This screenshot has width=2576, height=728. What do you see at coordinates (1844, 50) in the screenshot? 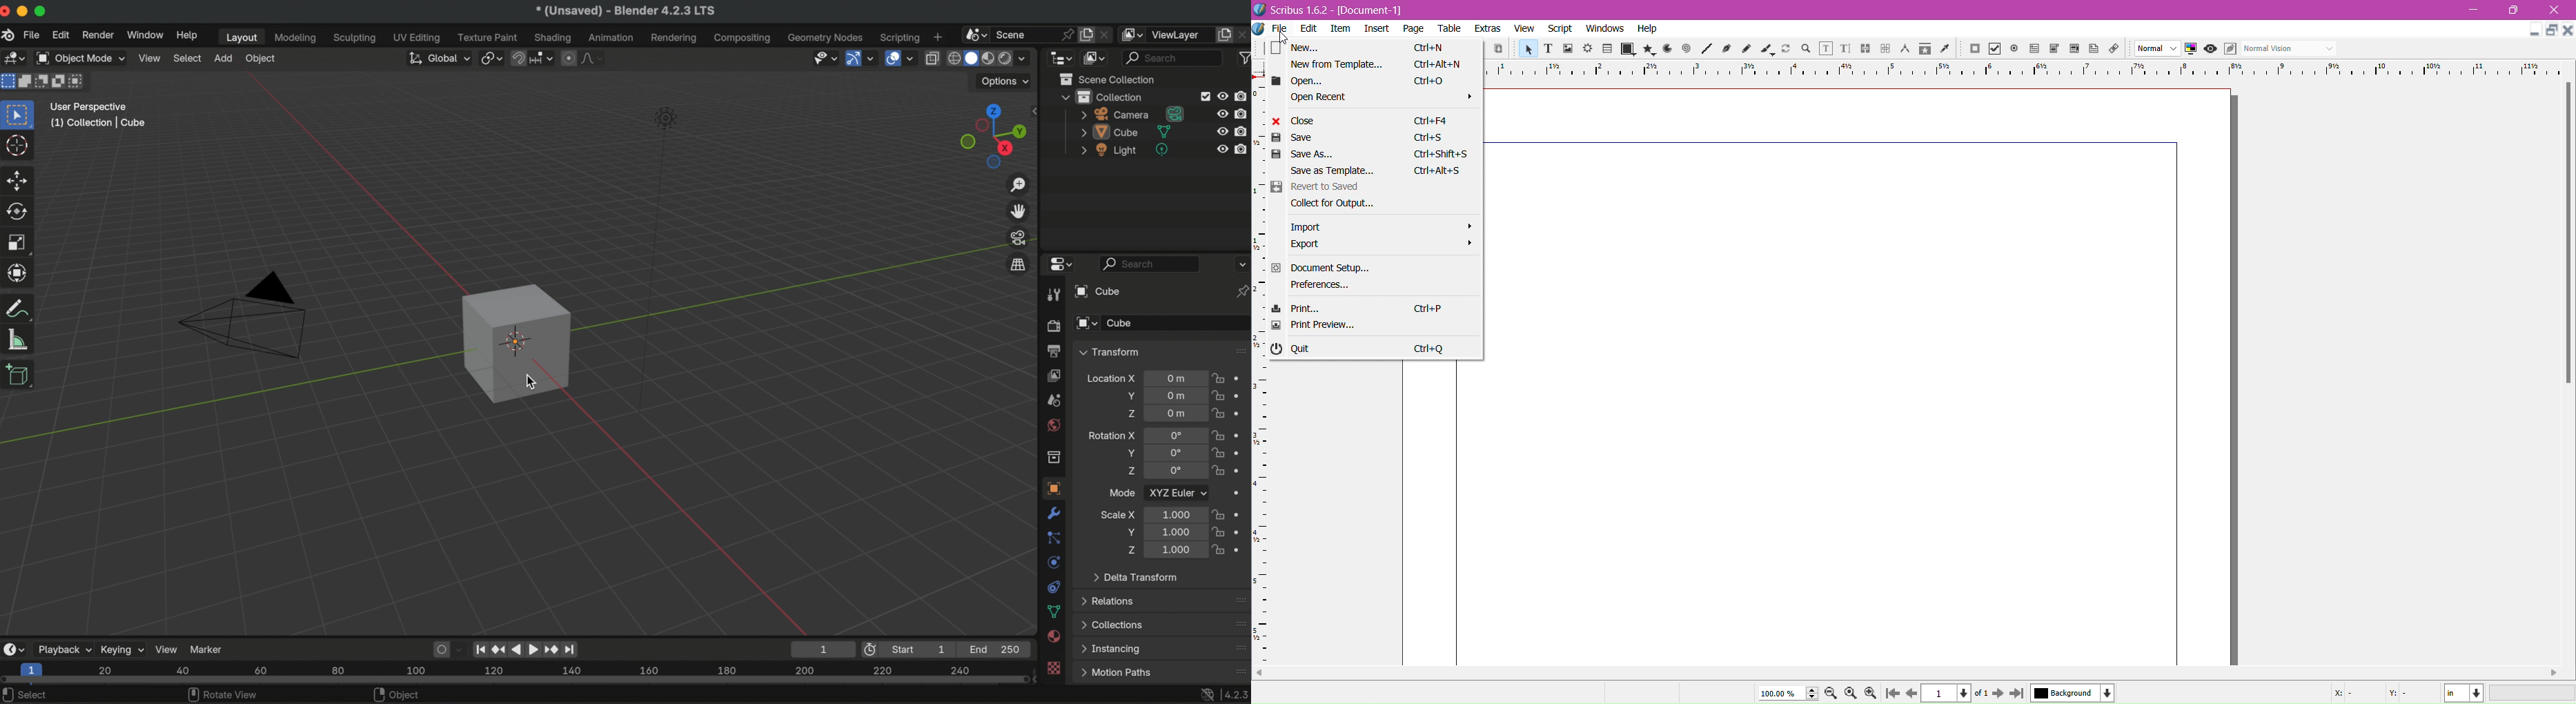
I see `Edit Text with Story Editor` at bounding box center [1844, 50].